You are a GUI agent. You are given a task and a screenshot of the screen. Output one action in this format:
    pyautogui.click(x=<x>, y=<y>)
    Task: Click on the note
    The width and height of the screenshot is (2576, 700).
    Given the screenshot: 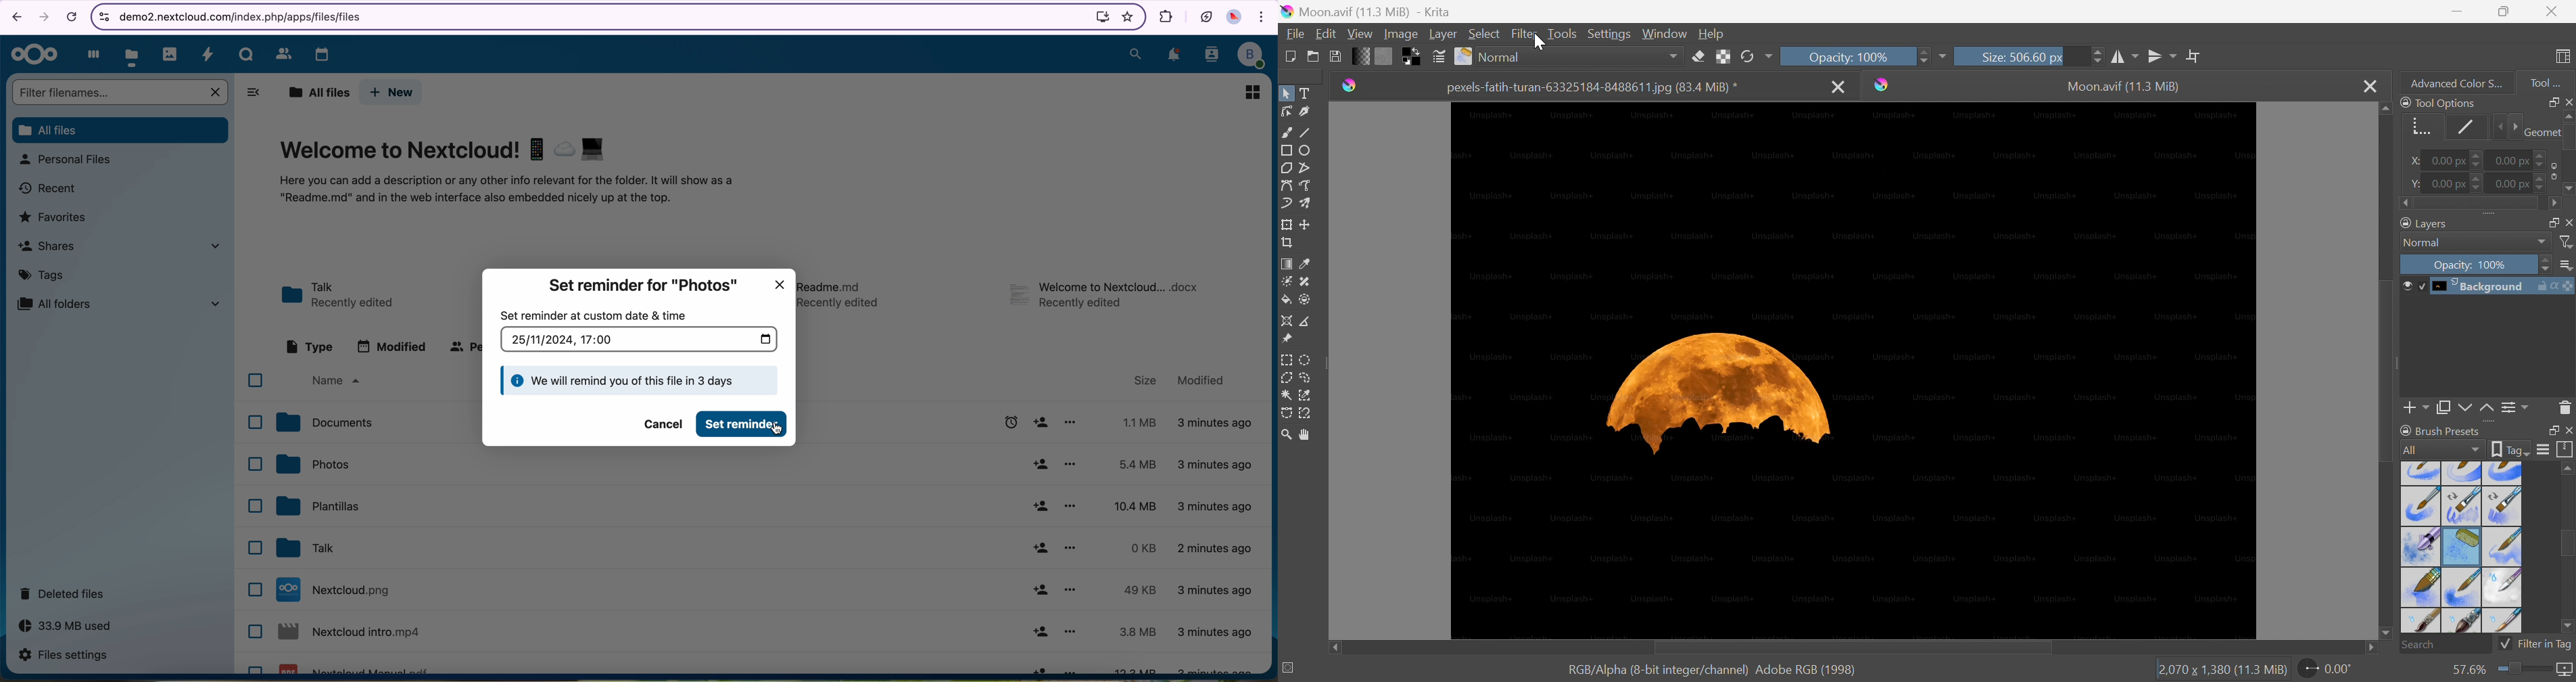 What is the action you would take?
    pyautogui.click(x=640, y=381)
    